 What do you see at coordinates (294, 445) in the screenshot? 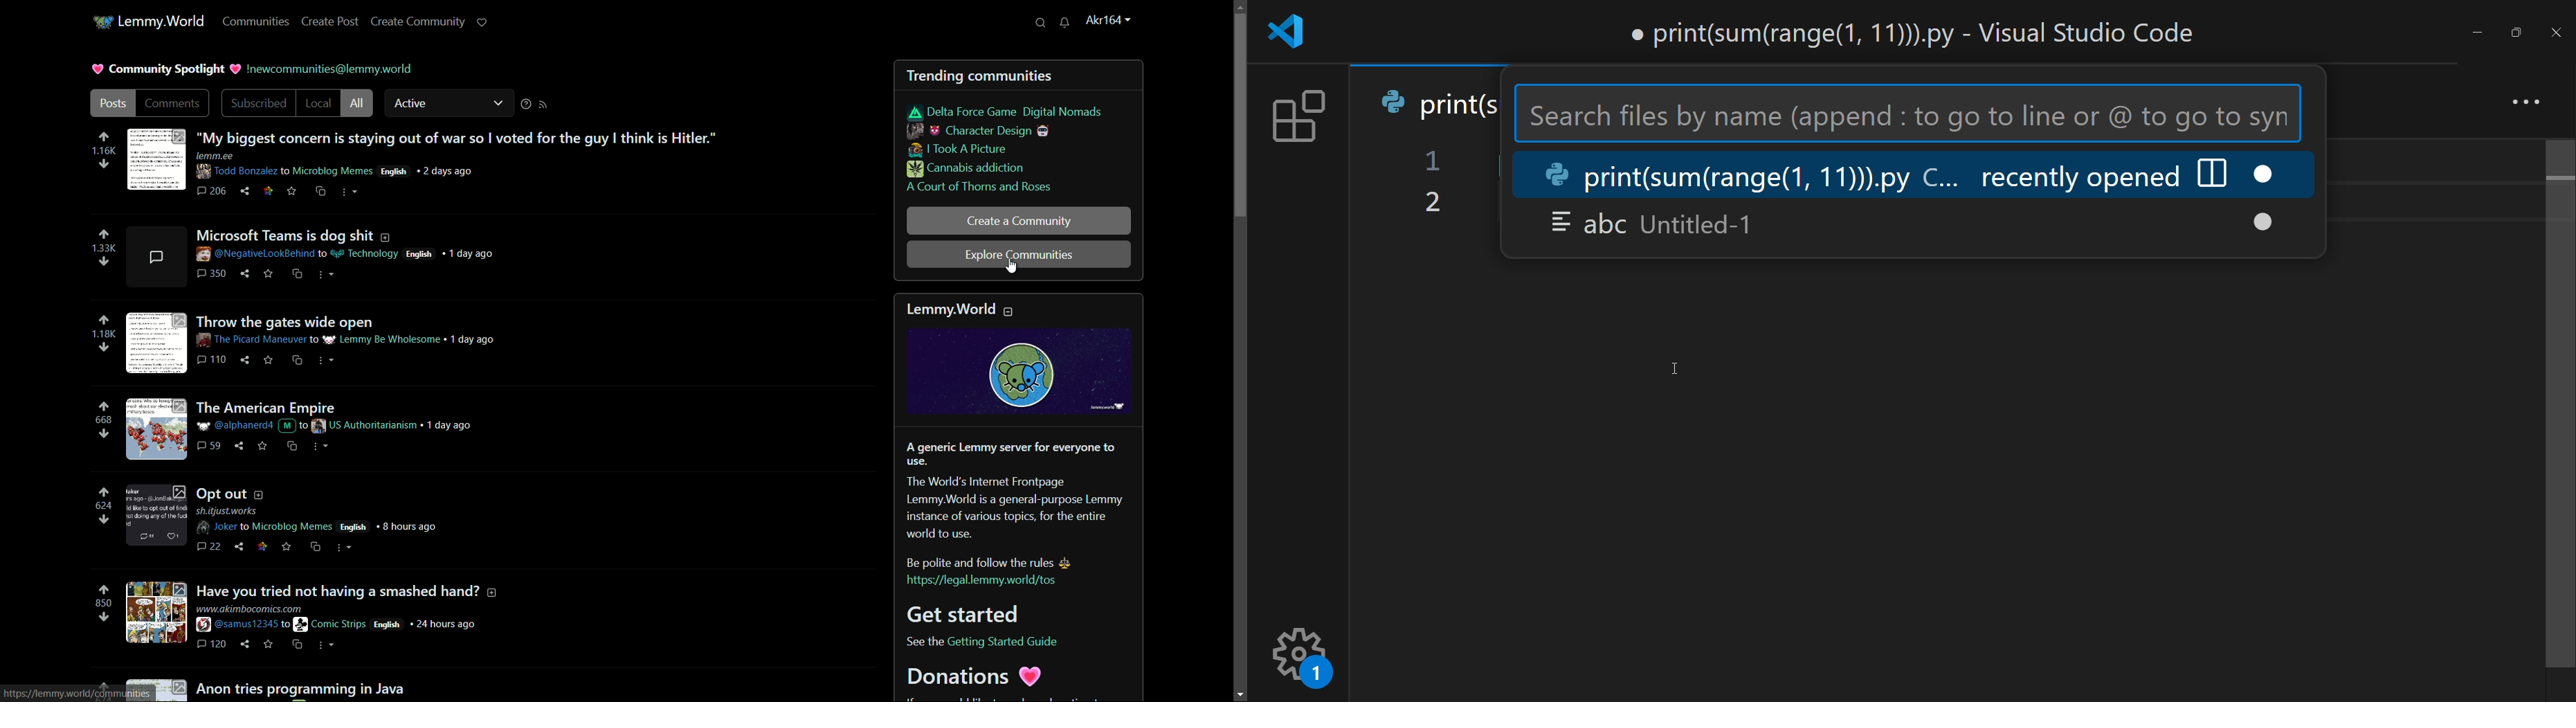
I see `cross share` at bounding box center [294, 445].